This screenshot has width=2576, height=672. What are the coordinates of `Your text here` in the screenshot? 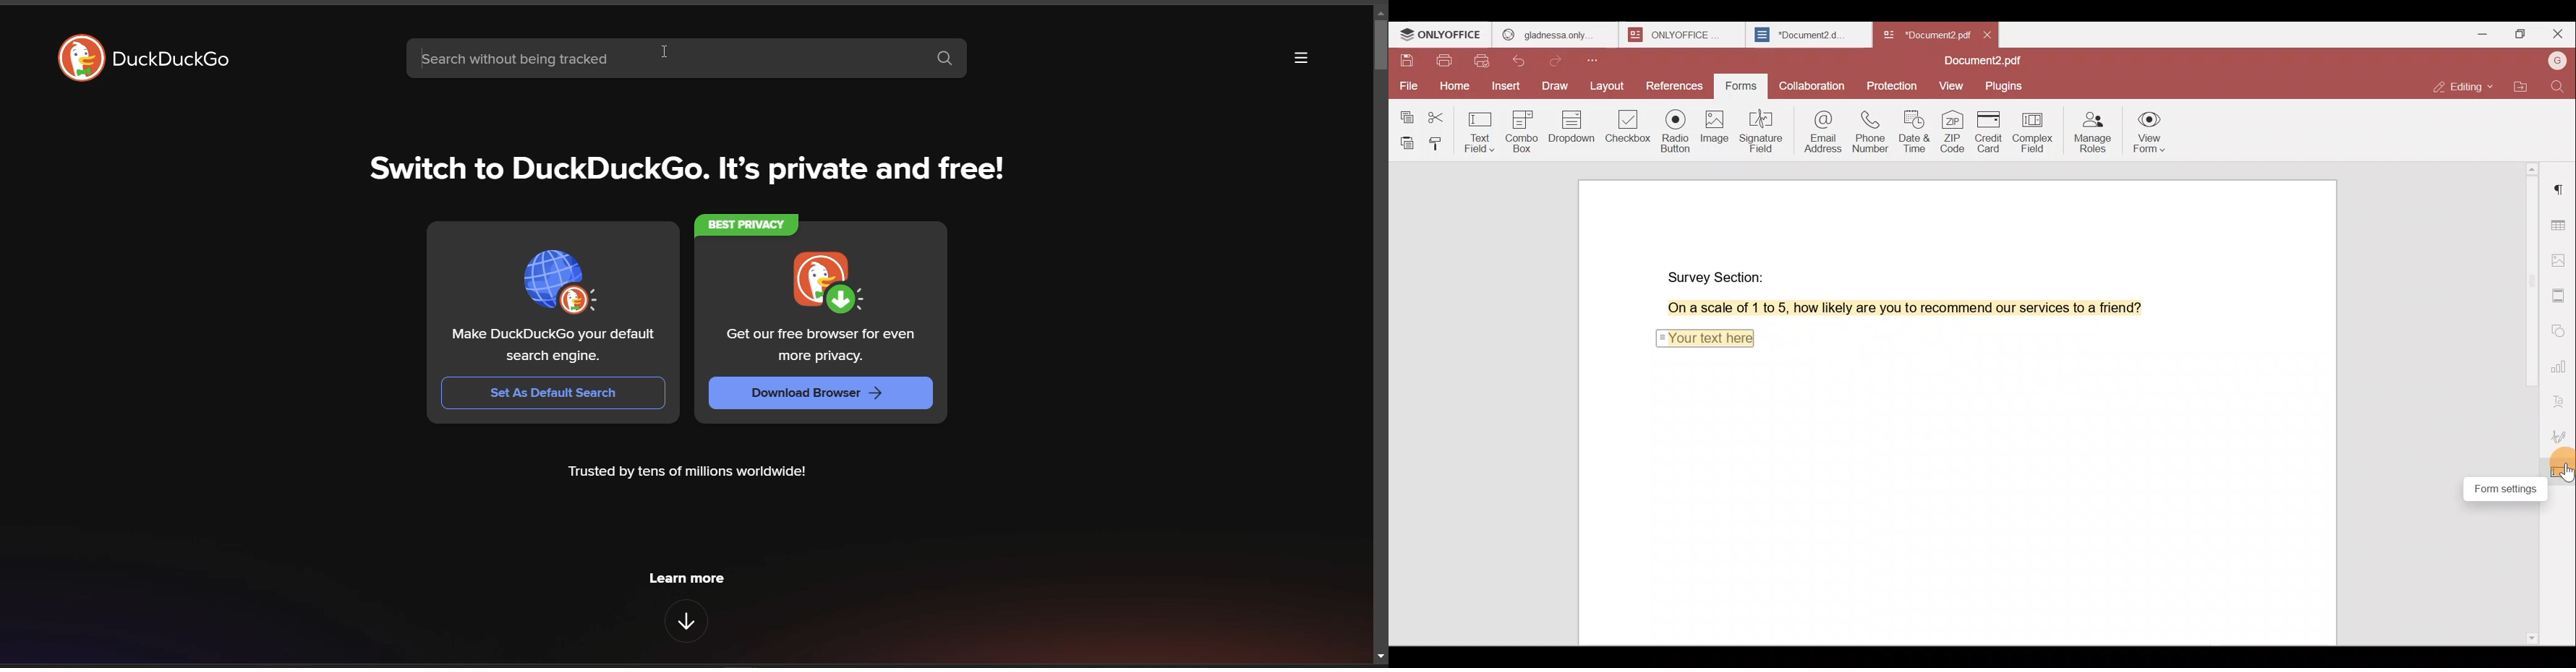 It's located at (1710, 338).